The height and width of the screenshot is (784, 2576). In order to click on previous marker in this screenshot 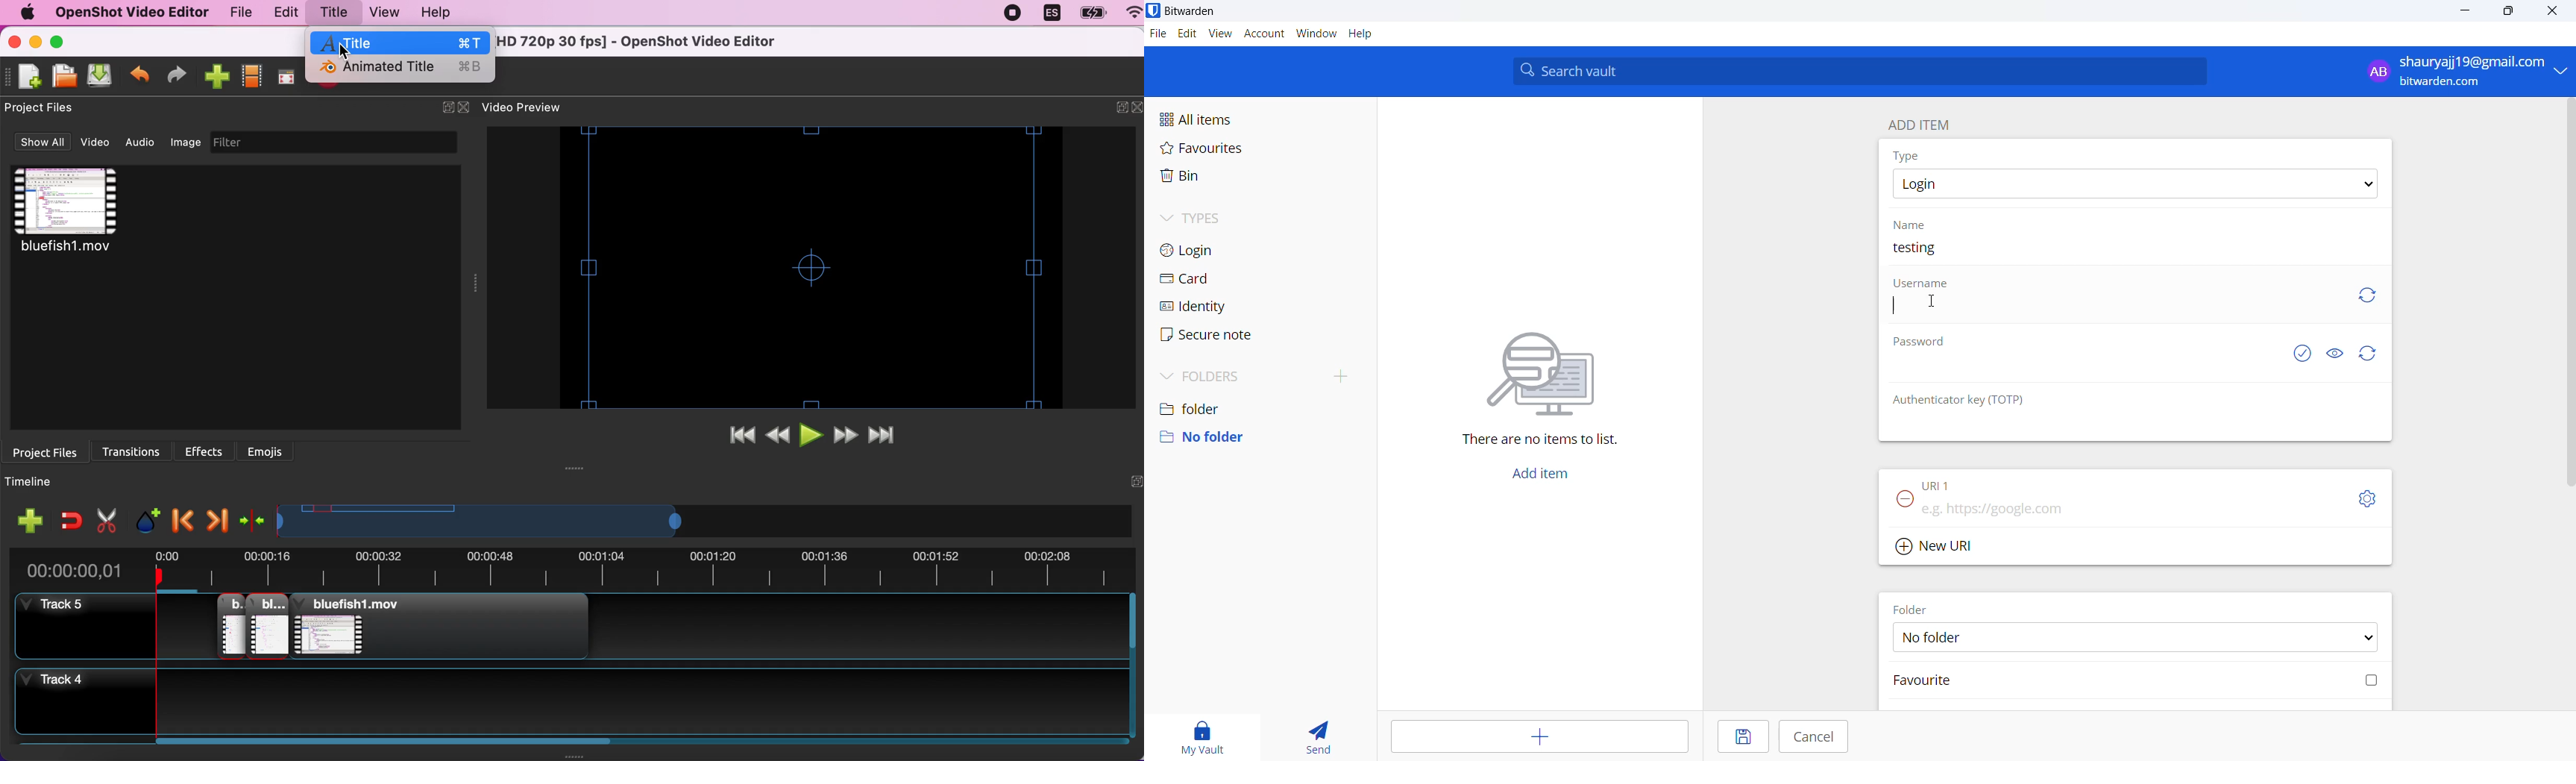, I will do `click(181, 517)`.